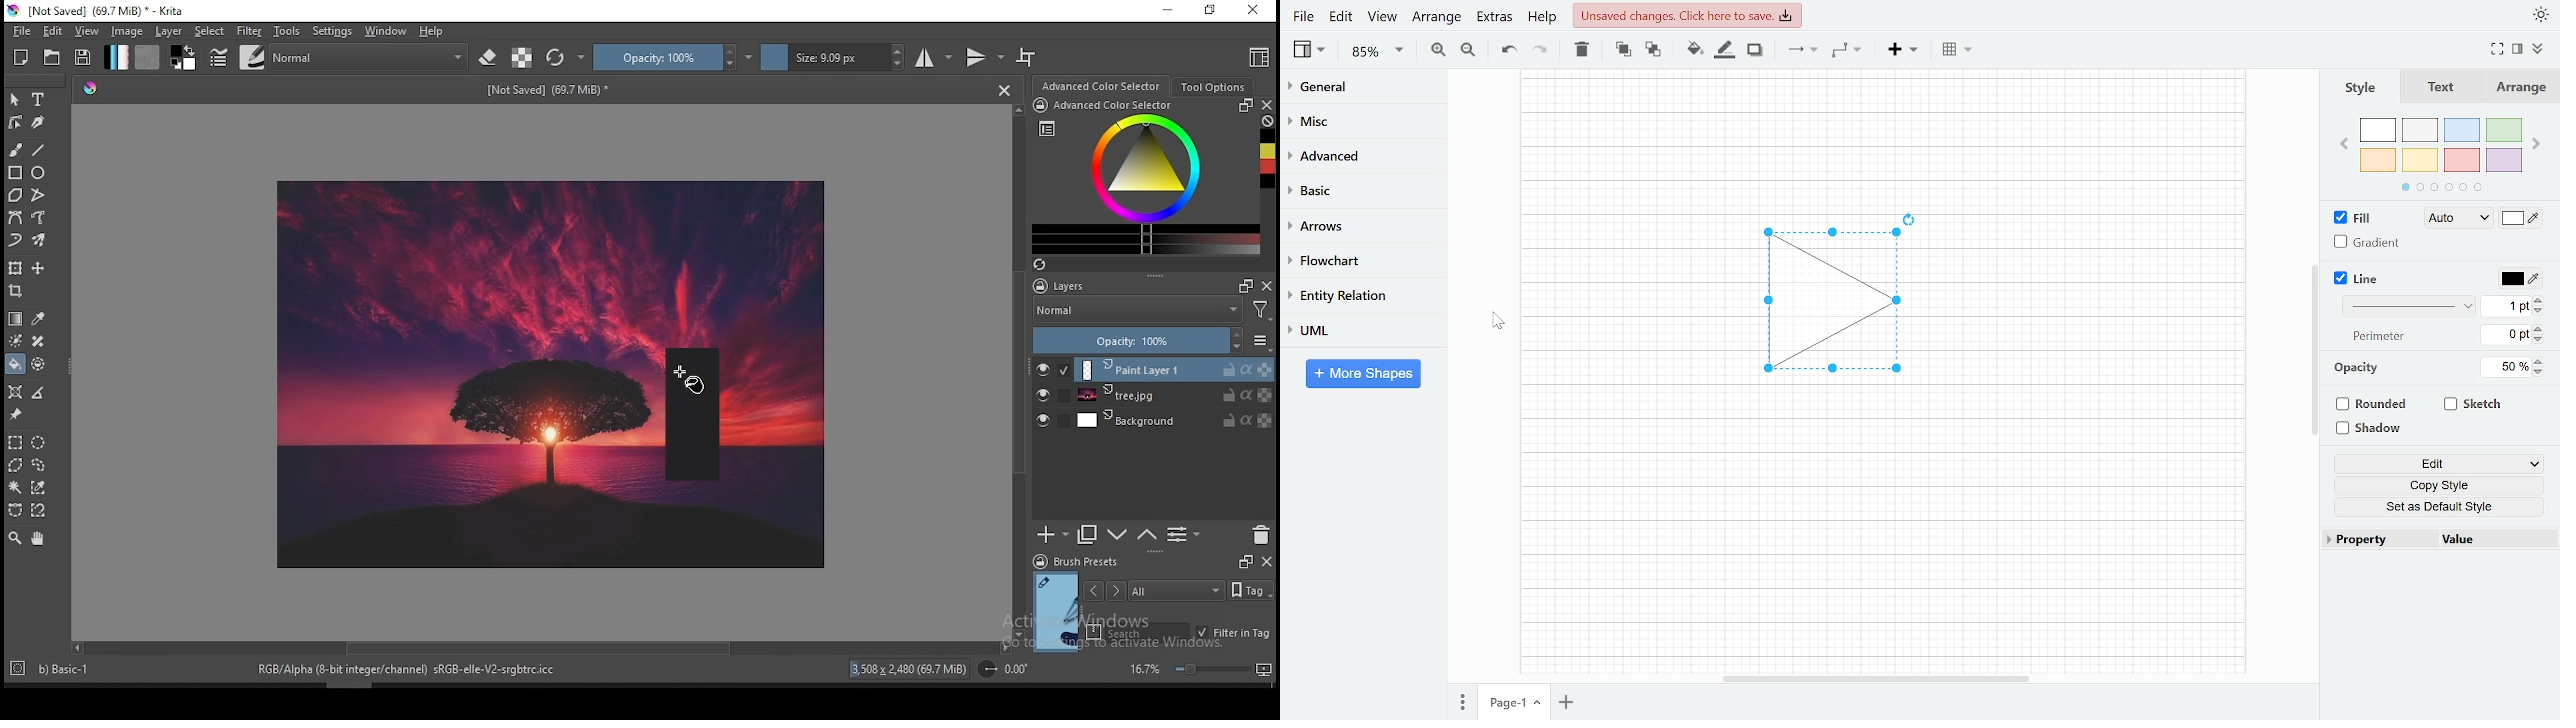 This screenshot has height=728, width=2576. What do you see at coordinates (38, 269) in the screenshot?
I see `move a layer` at bounding box center [38, 269].